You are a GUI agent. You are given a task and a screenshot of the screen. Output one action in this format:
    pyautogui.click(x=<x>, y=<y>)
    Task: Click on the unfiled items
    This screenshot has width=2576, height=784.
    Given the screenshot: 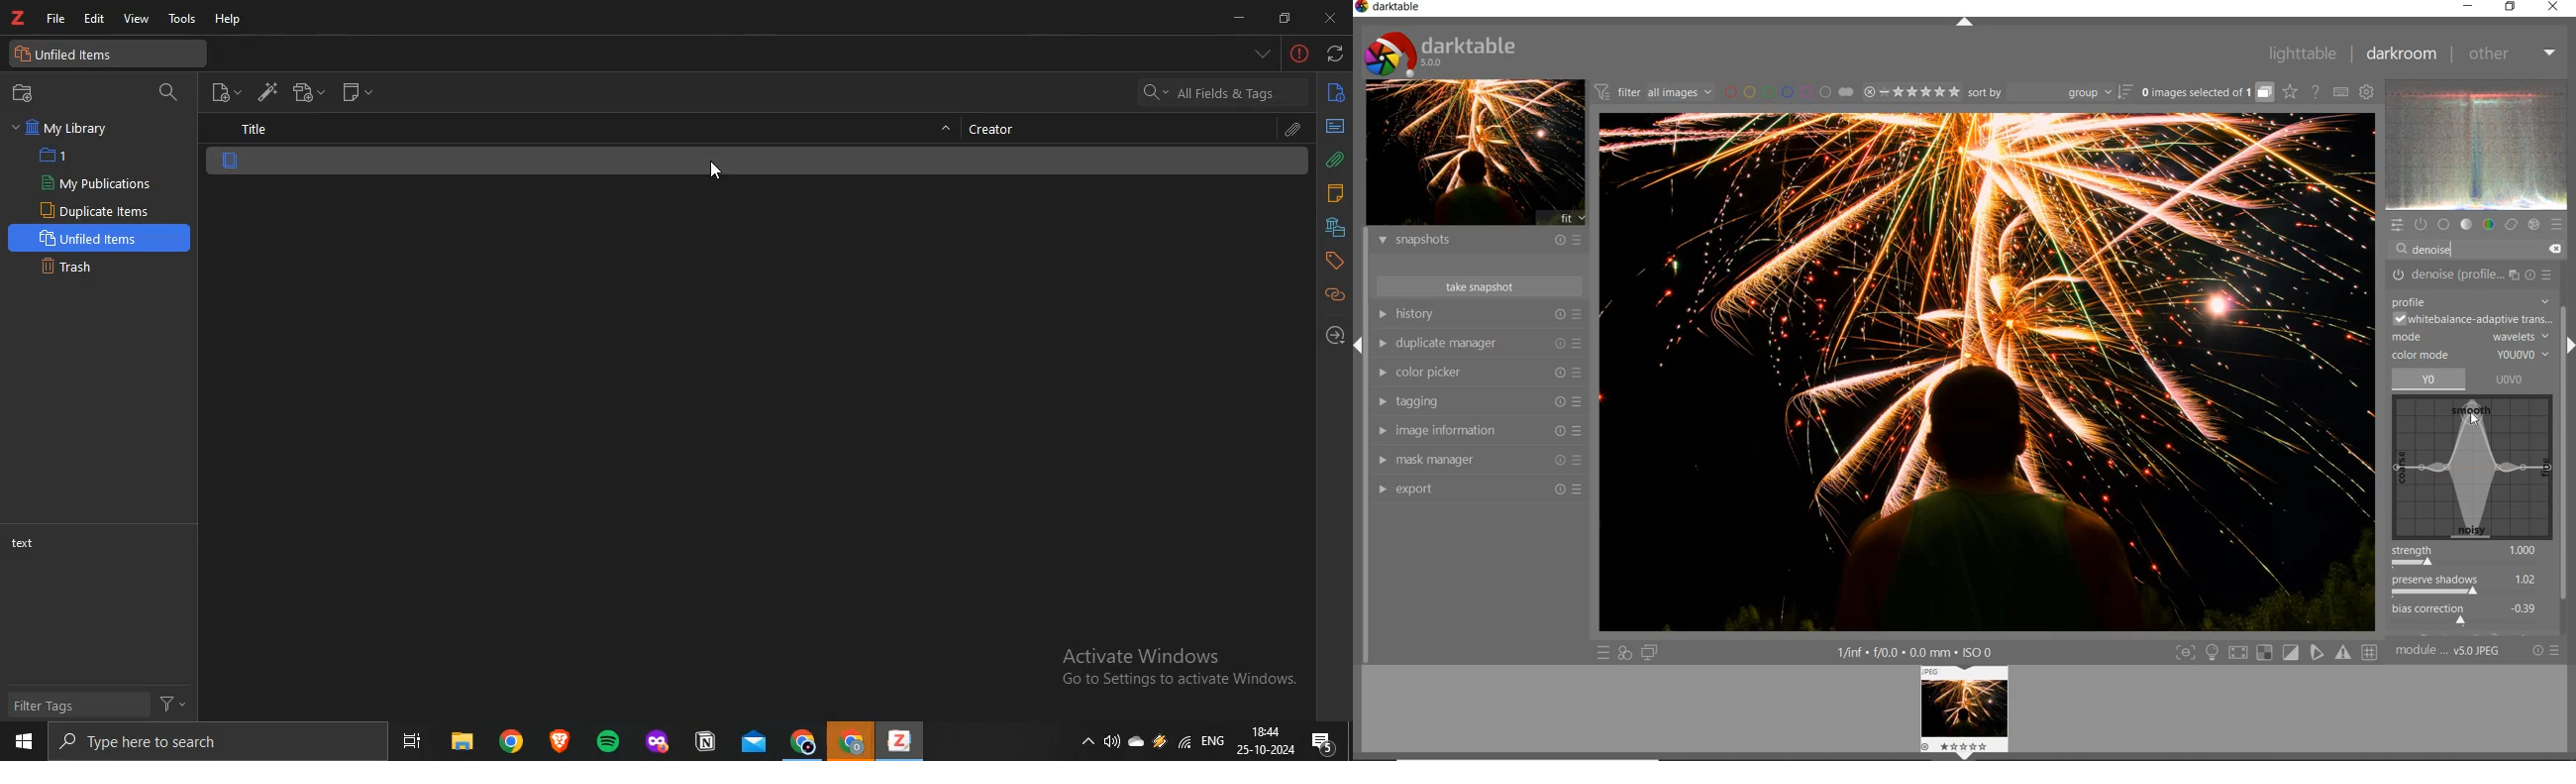 What is the action you would take?
    pyautogui.click(x=110, y=52)
    